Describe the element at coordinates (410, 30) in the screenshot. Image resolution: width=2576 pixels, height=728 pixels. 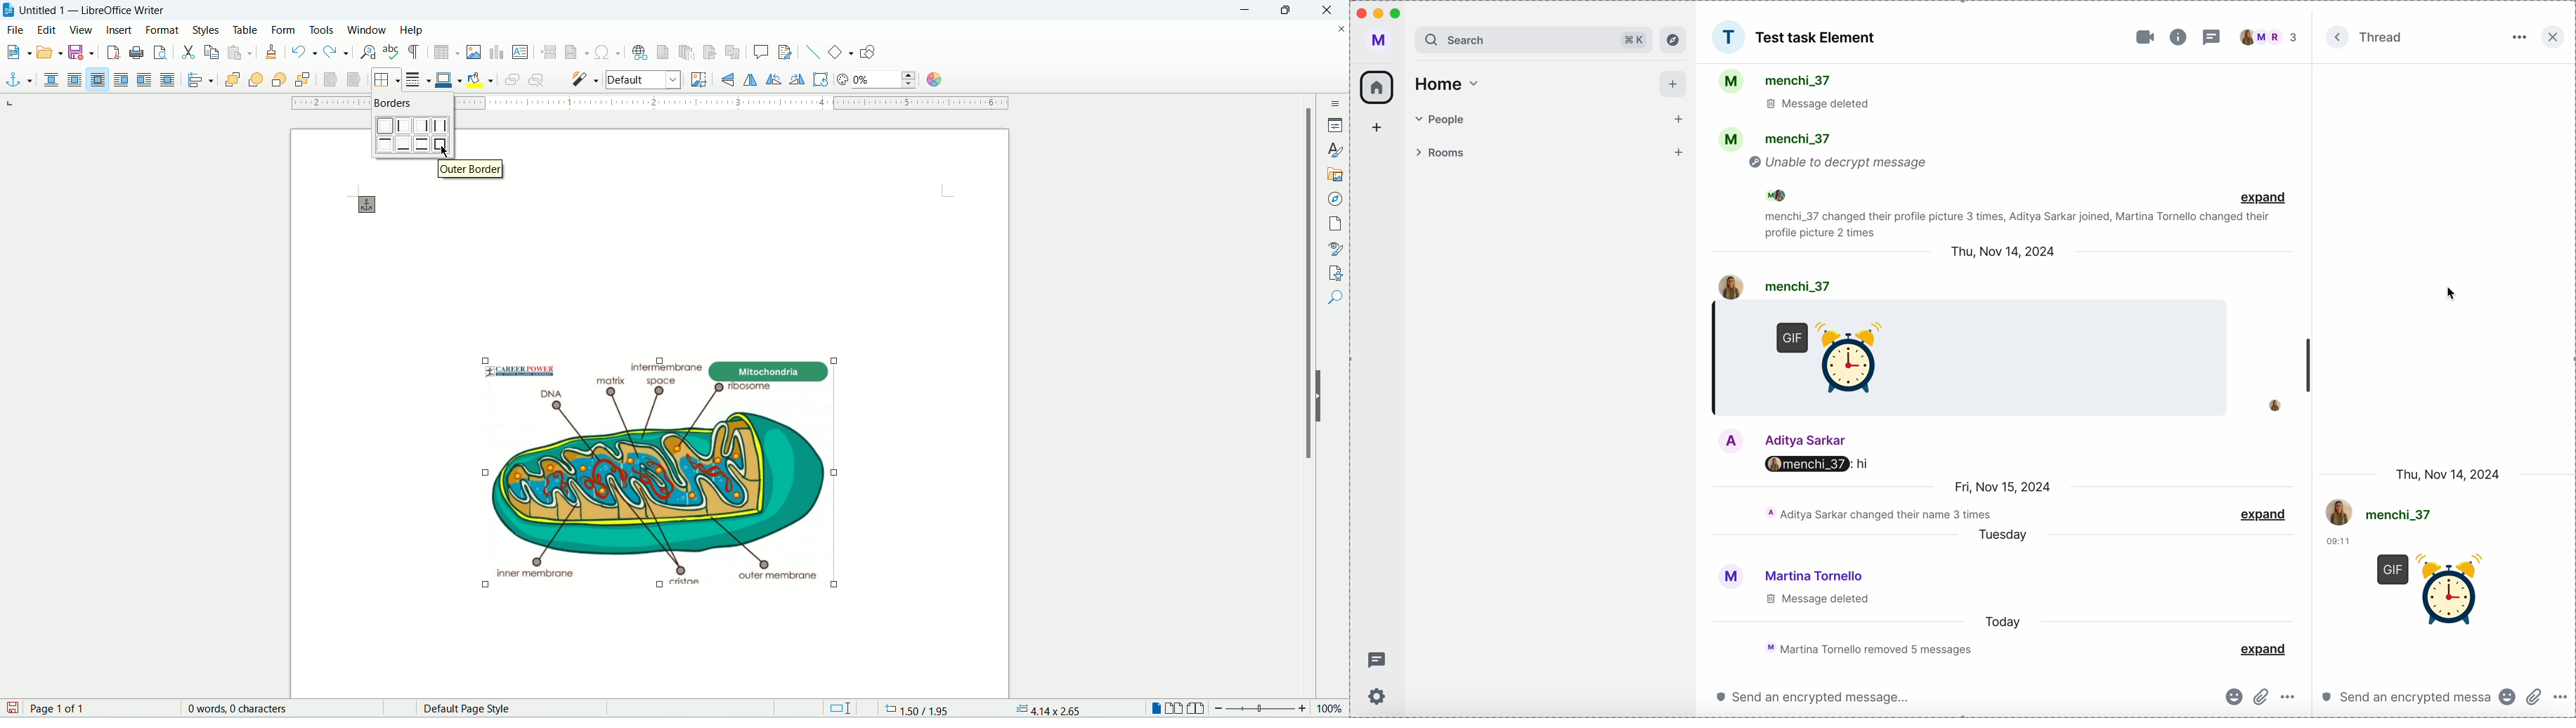
I see `help` at that location.